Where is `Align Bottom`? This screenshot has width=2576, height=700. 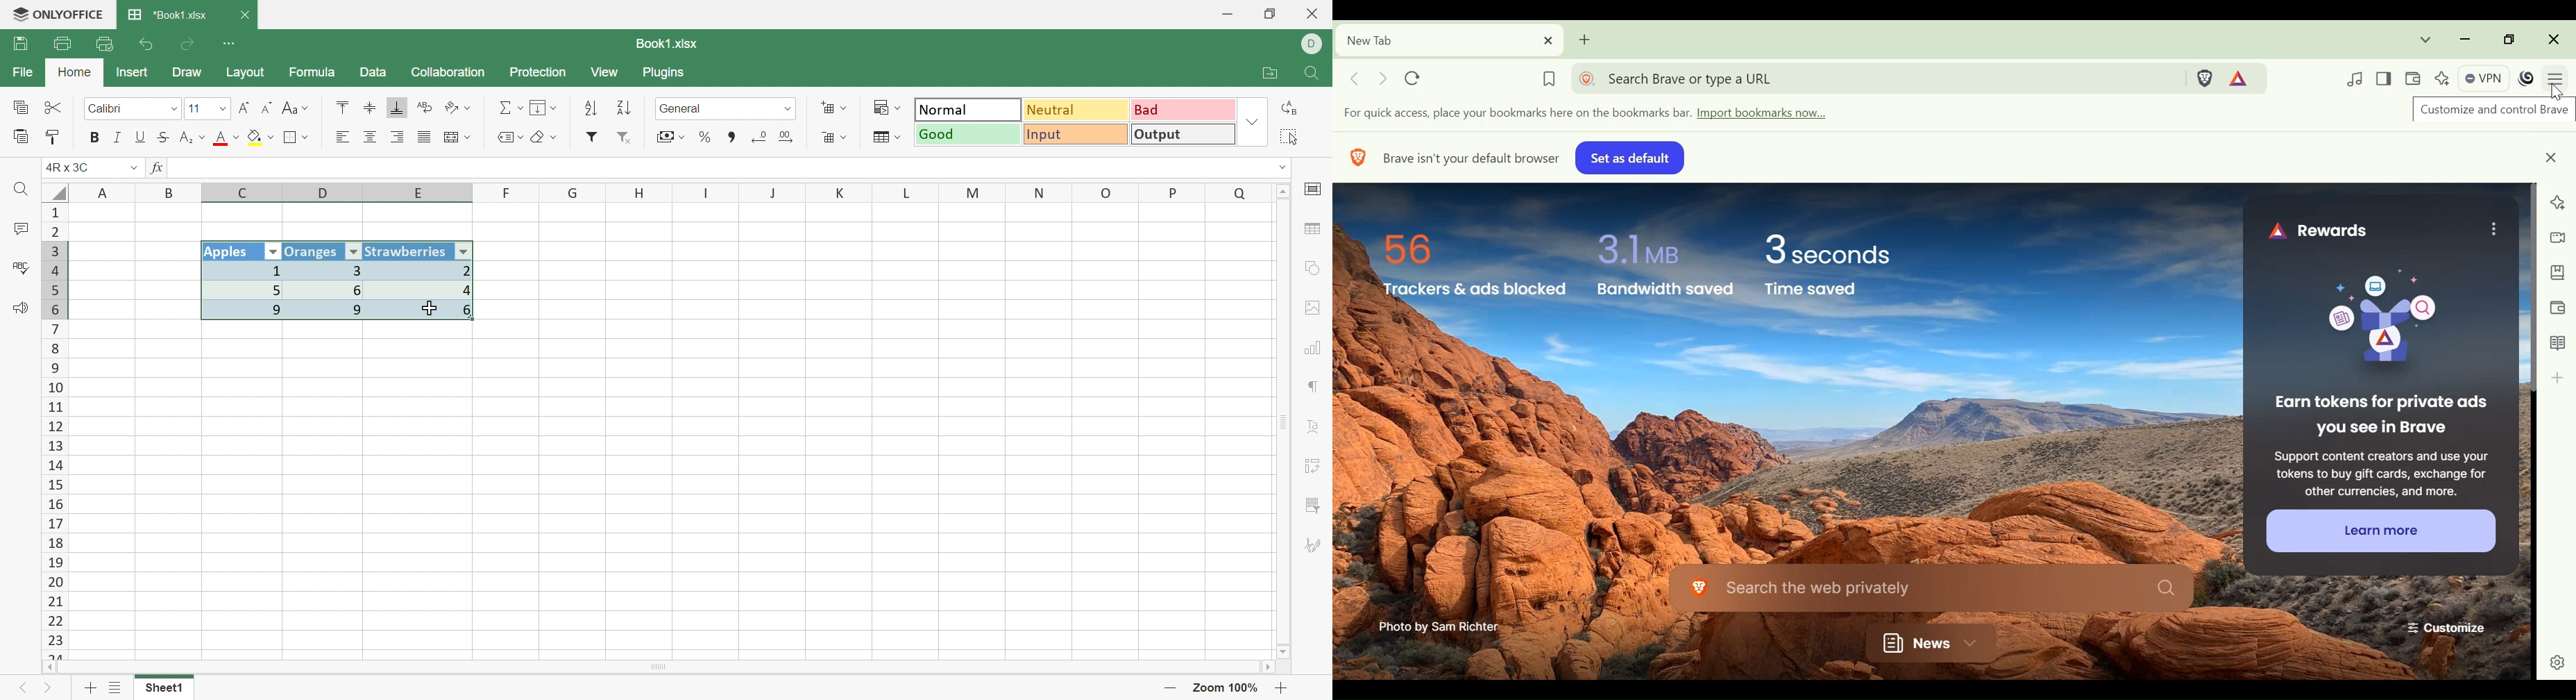
Align Bottom is located at coordinates (398, 108).